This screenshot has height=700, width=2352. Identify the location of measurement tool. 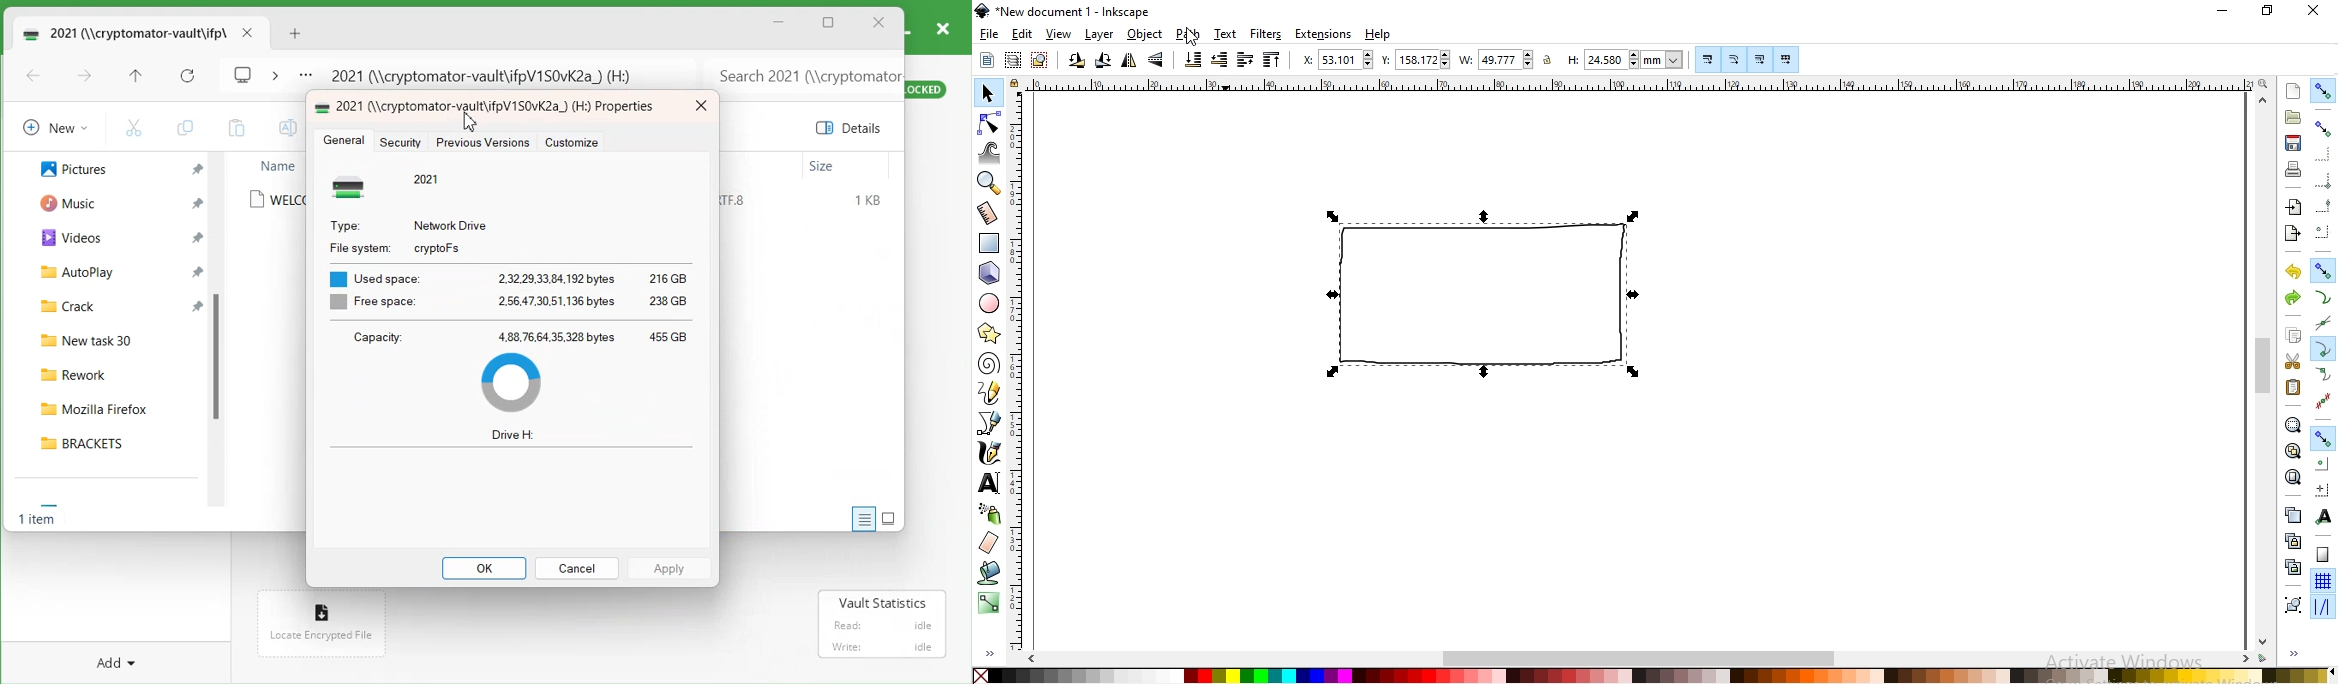
(986, 212).